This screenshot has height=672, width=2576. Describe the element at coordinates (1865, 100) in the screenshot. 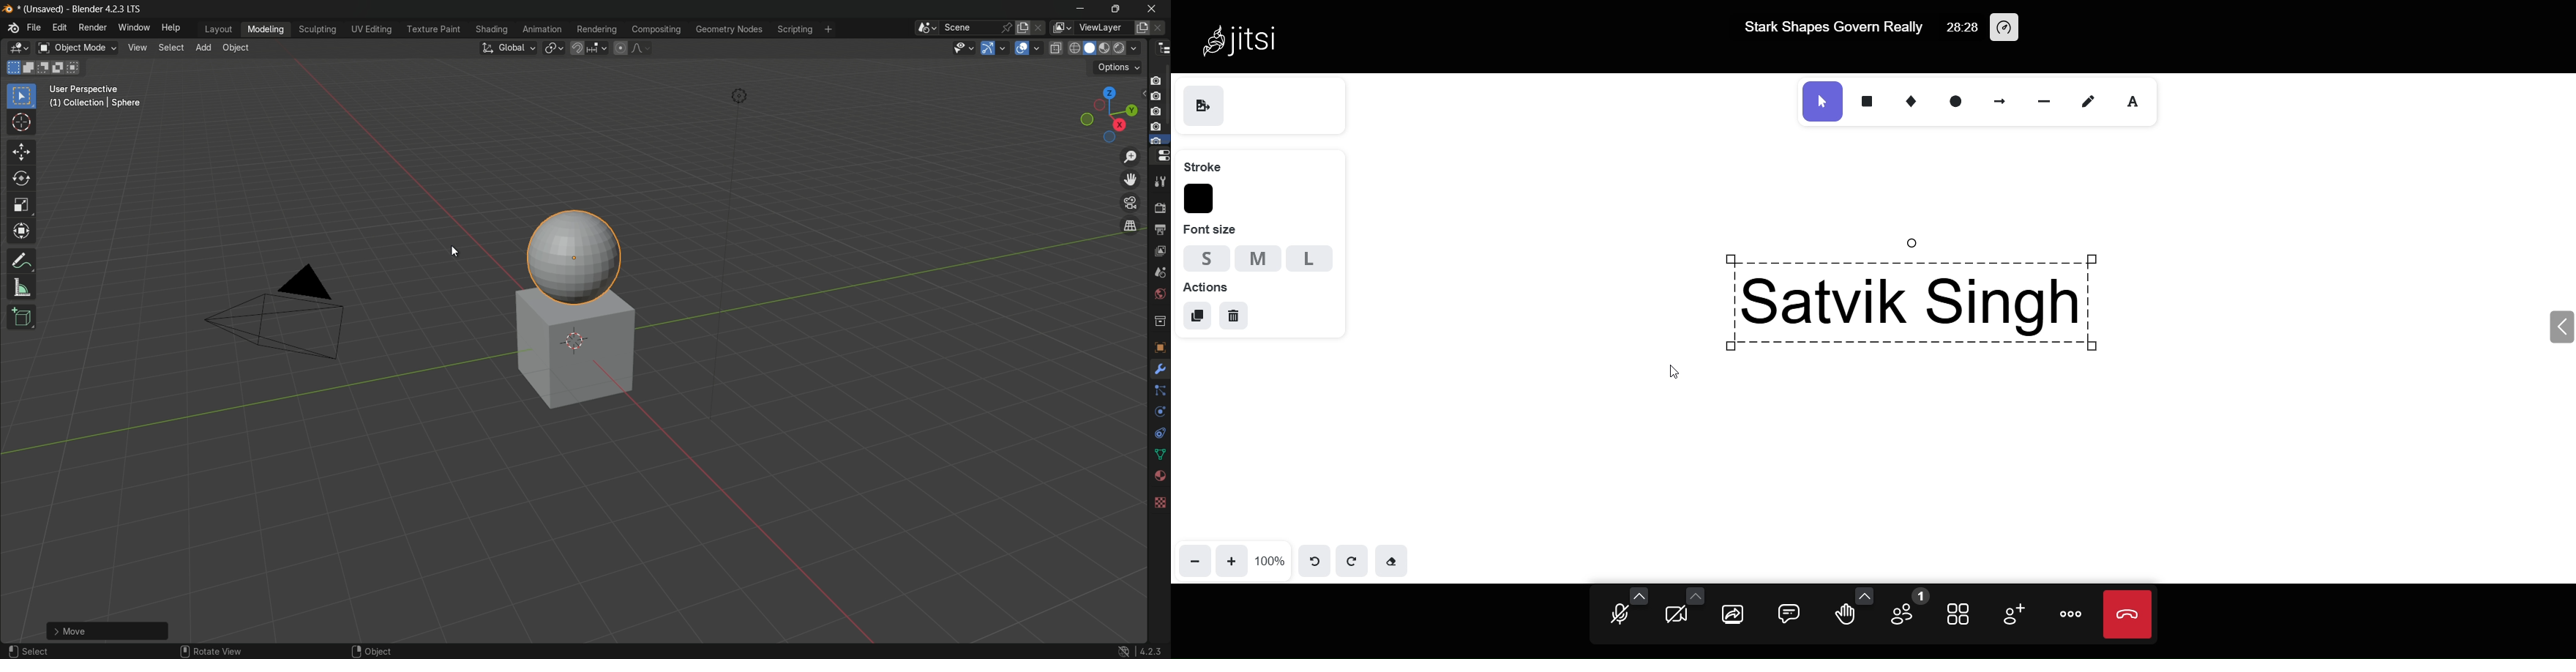

I see `rectangle` at that location.